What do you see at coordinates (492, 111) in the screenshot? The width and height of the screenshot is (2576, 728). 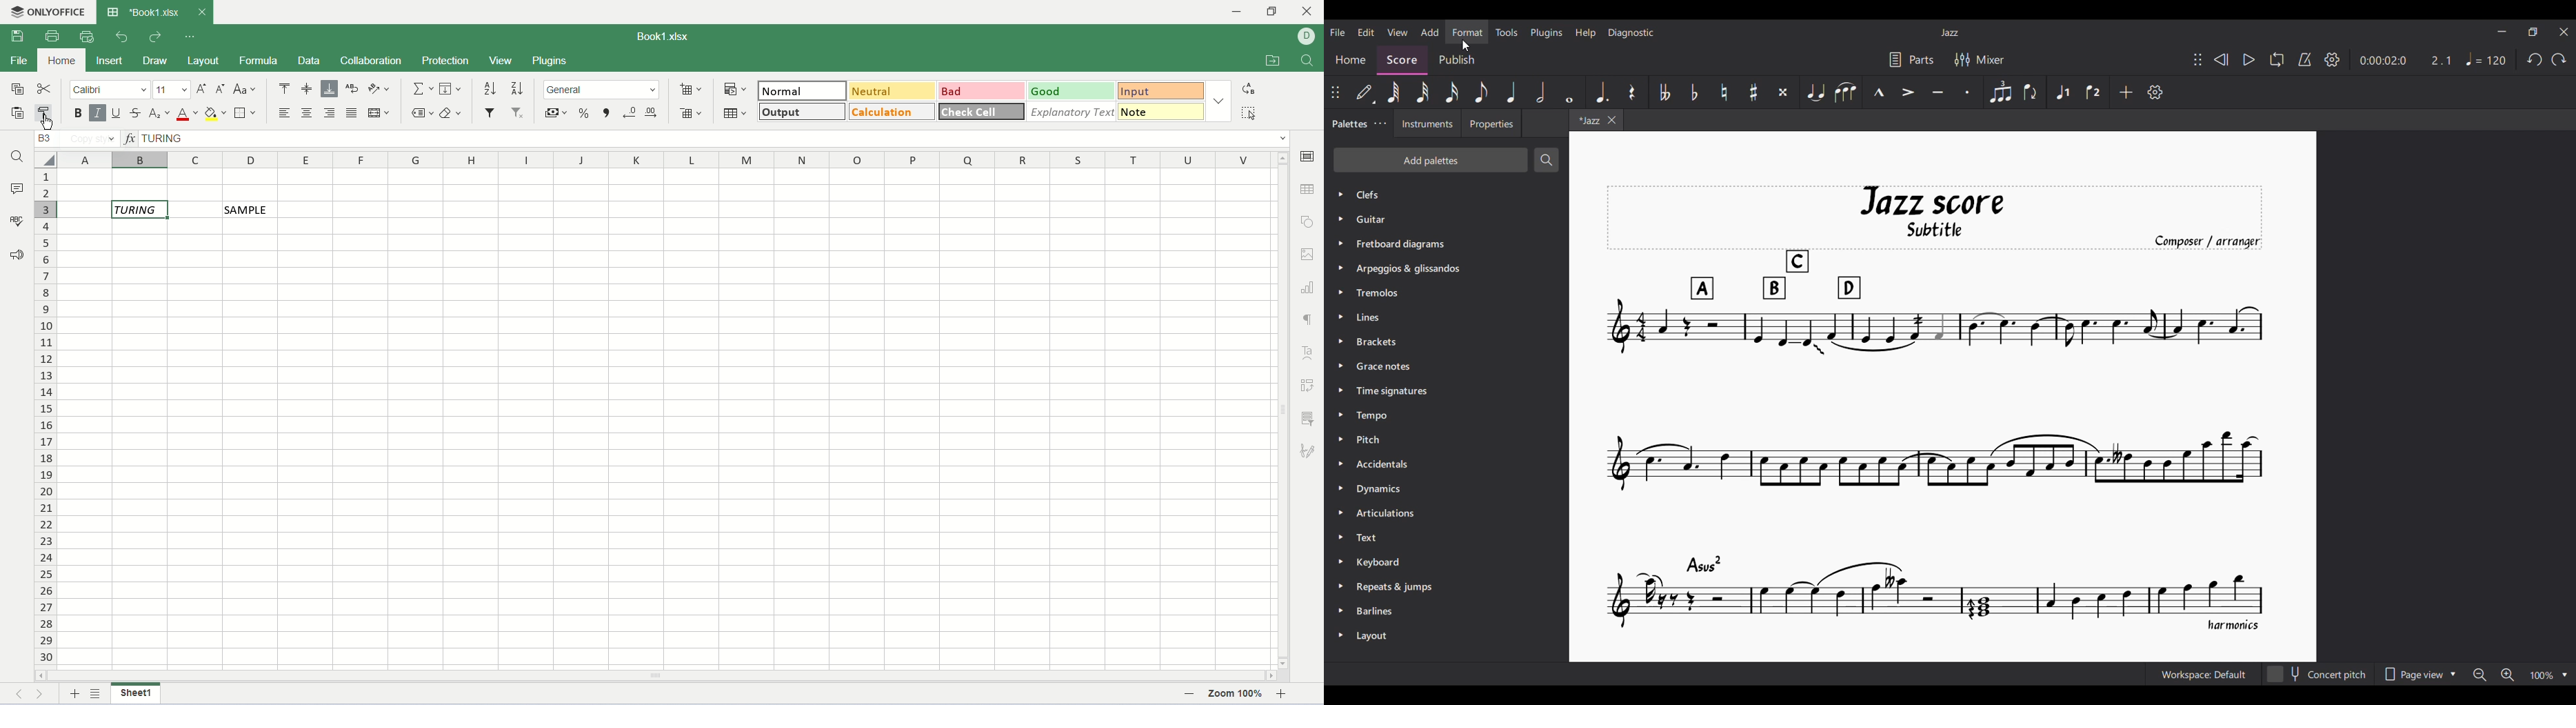 I see `filter` at bounding box center [492, 111].